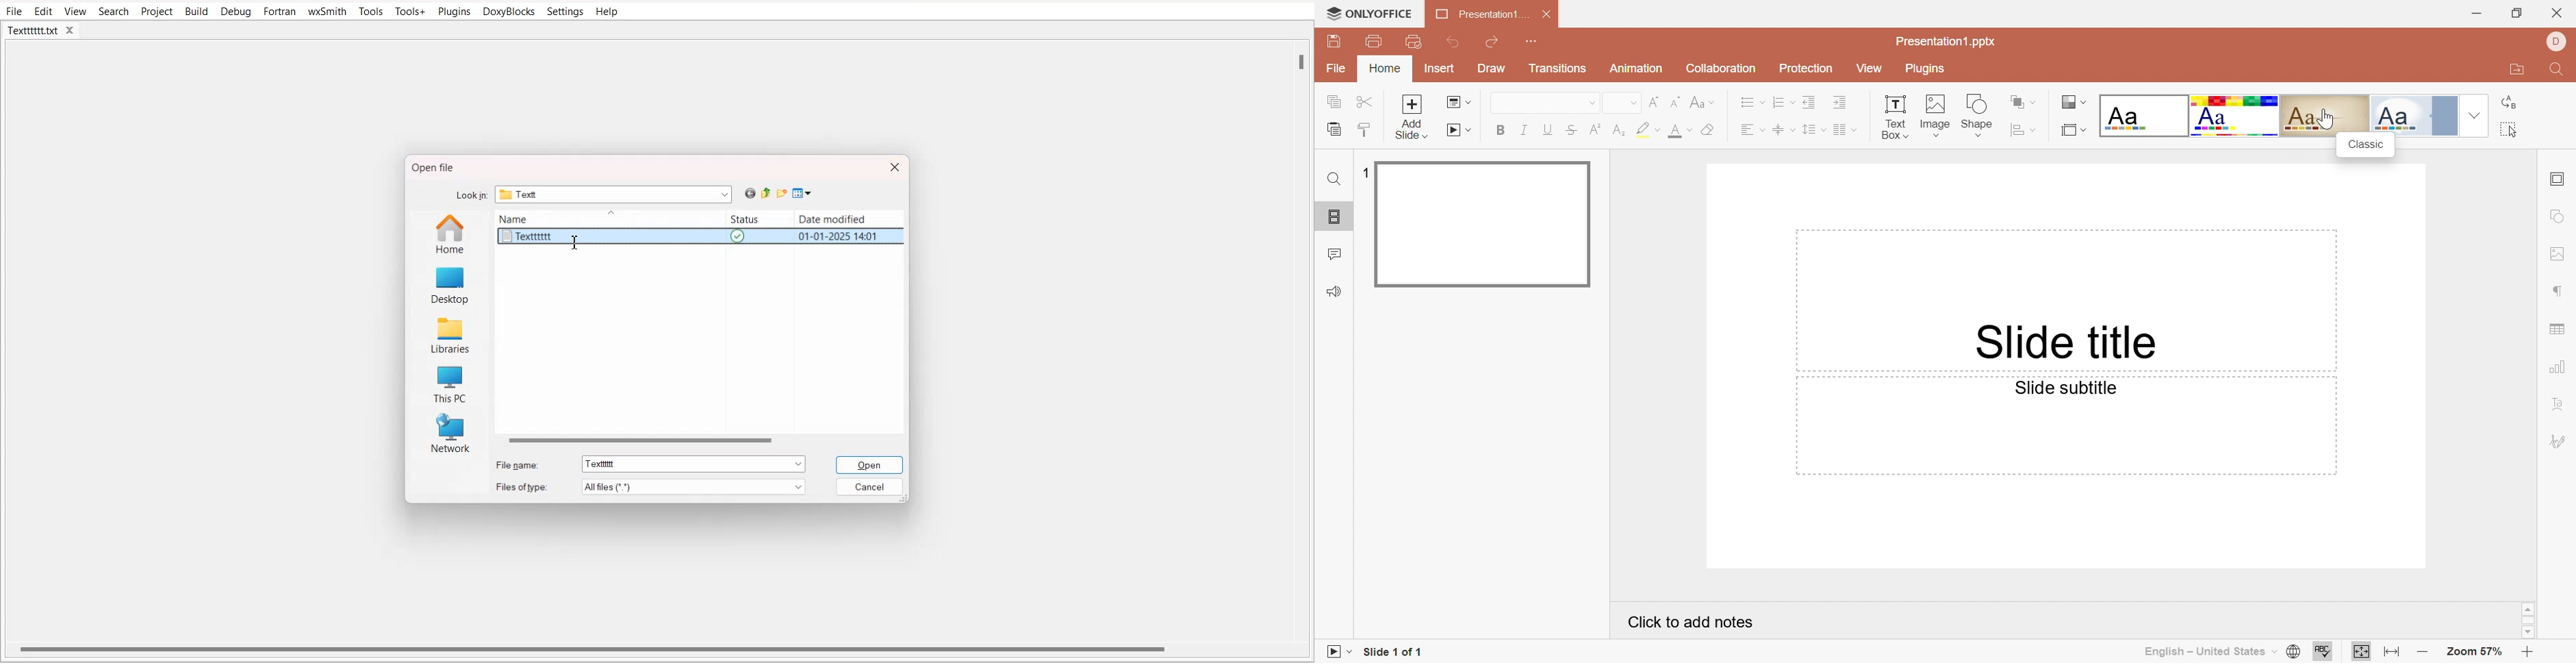 This screenshot has width=2576, height=672. I want to click on Name, so click(521, 218).